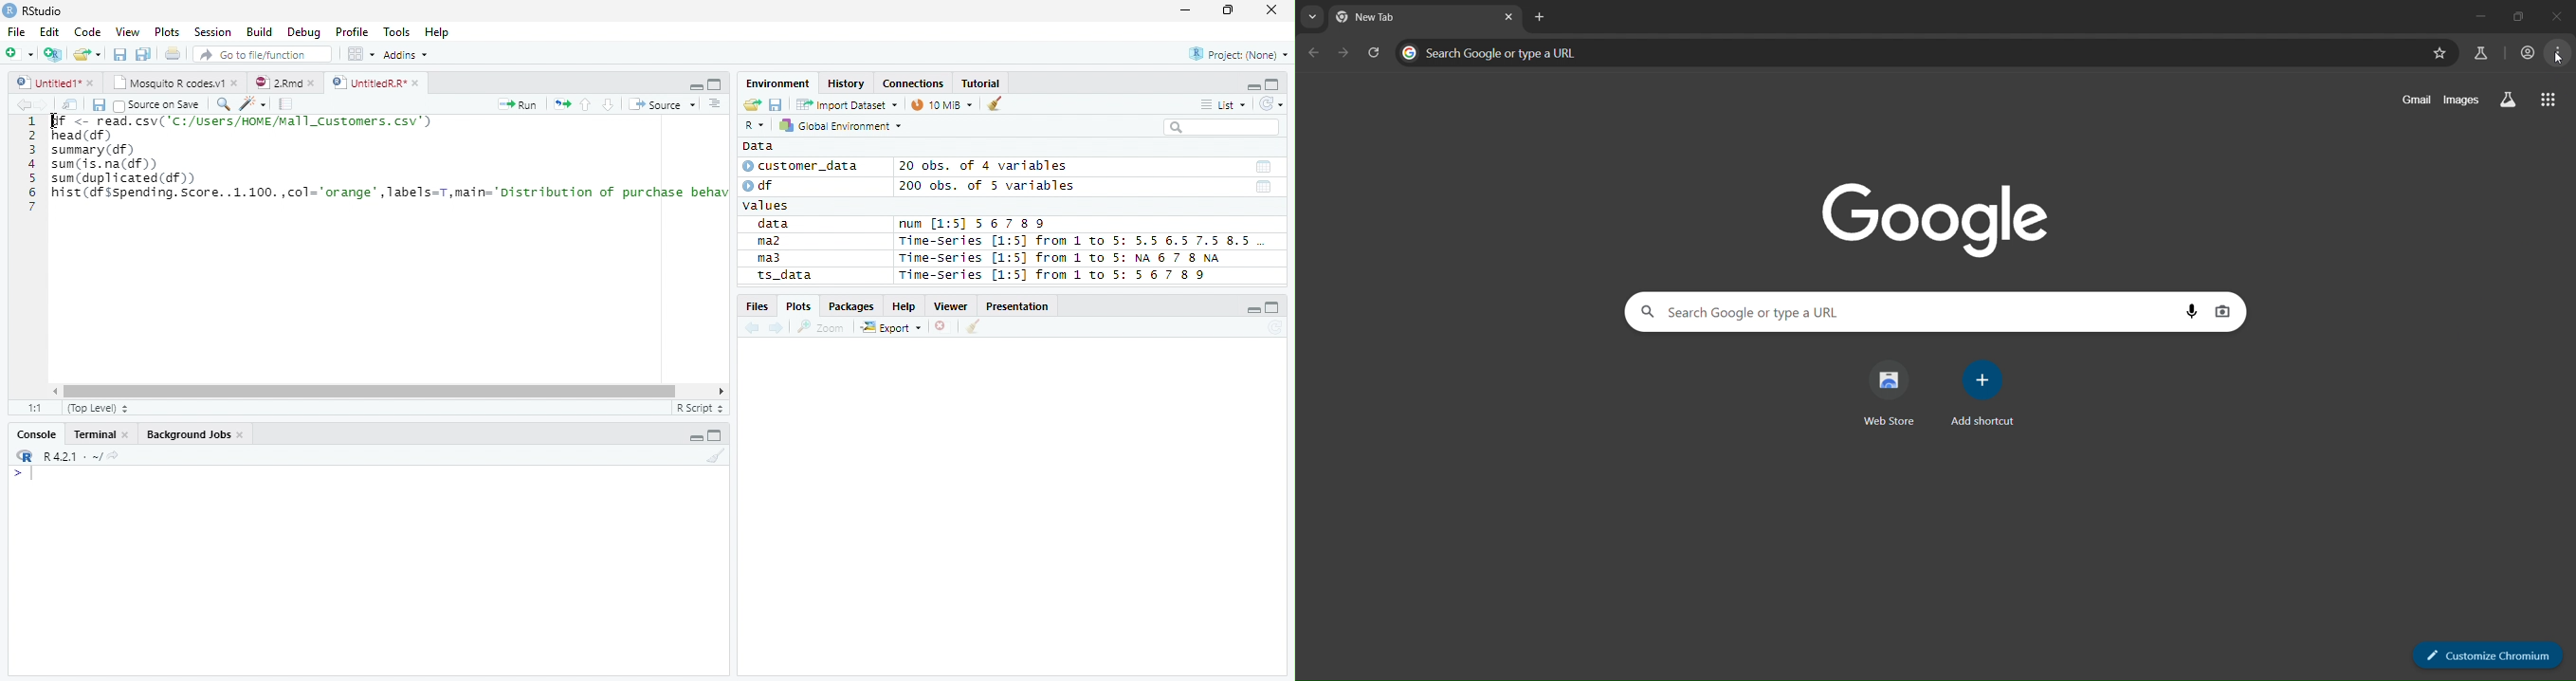  I want to click on Find/Replace, so click(222, 103).